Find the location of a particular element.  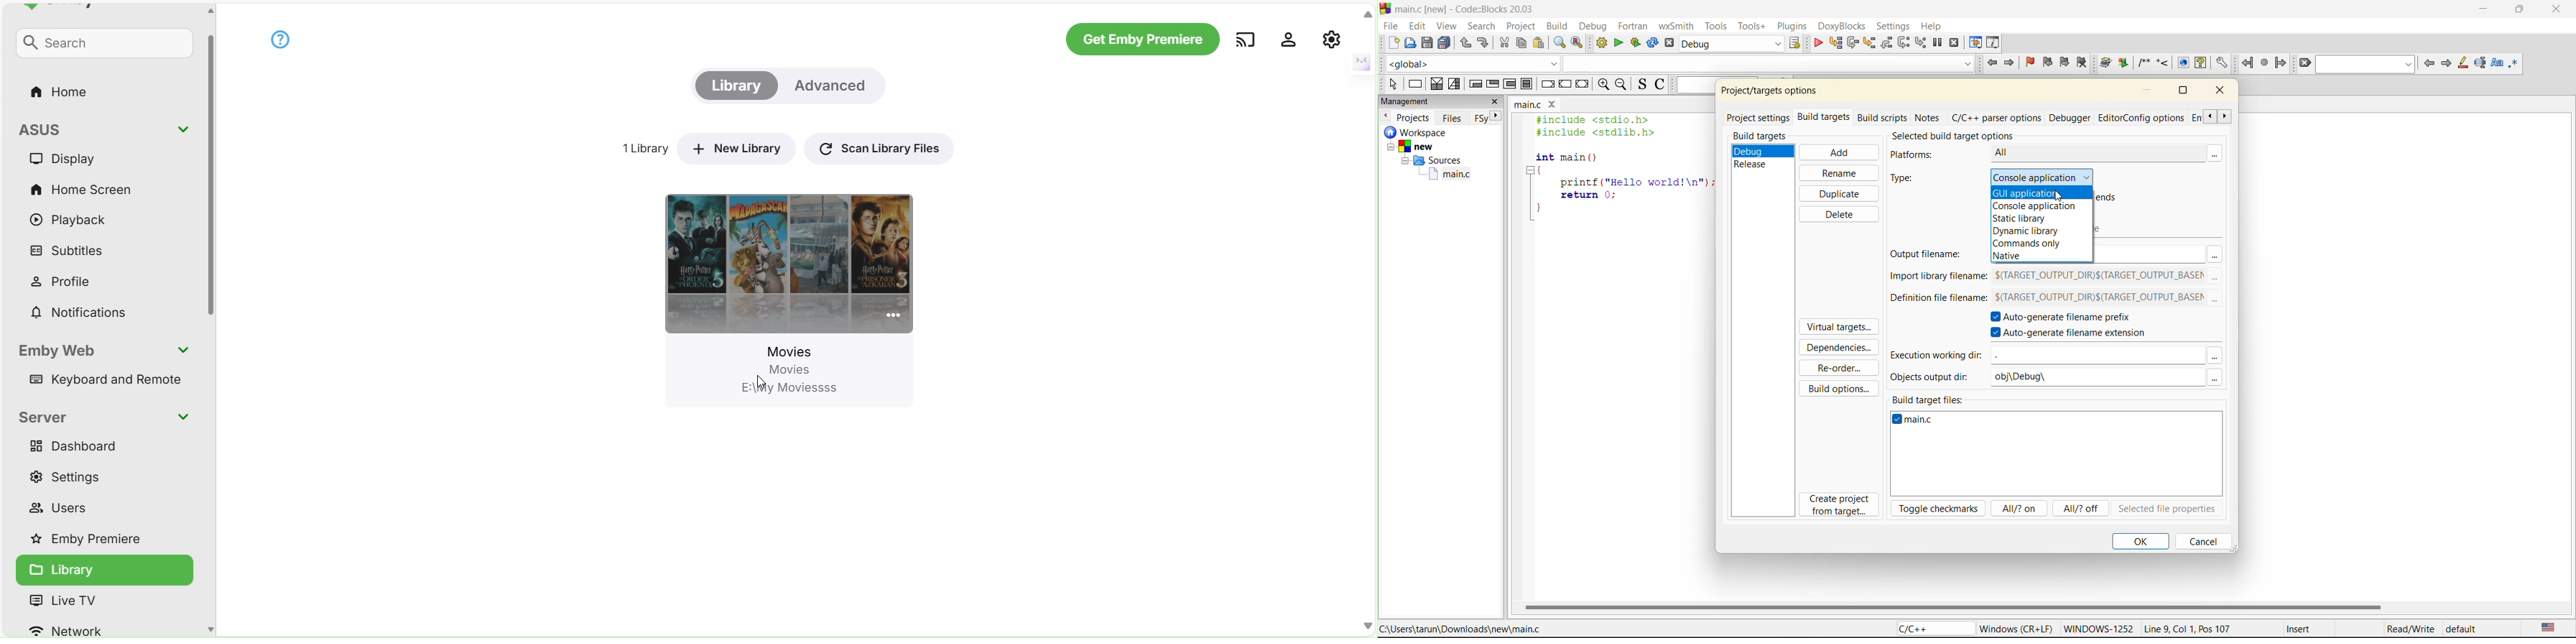

abort is located at coordinates (1672, 43).